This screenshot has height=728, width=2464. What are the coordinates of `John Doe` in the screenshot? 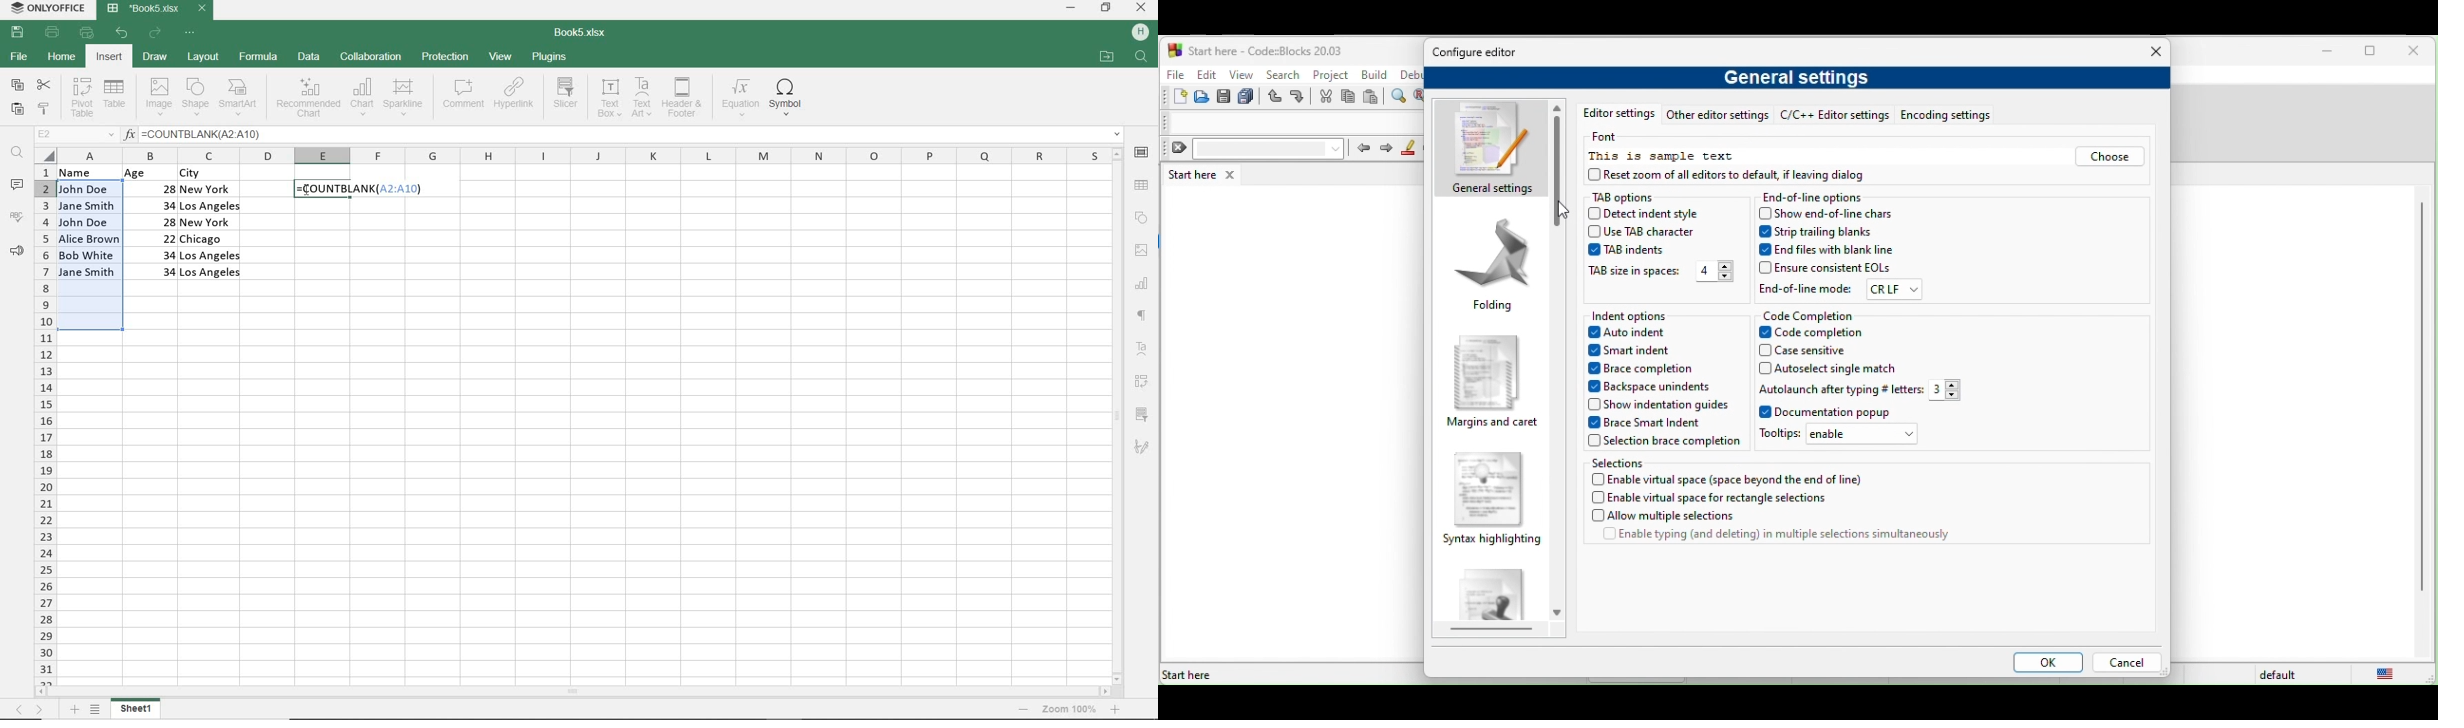 It's located at (86, 222).